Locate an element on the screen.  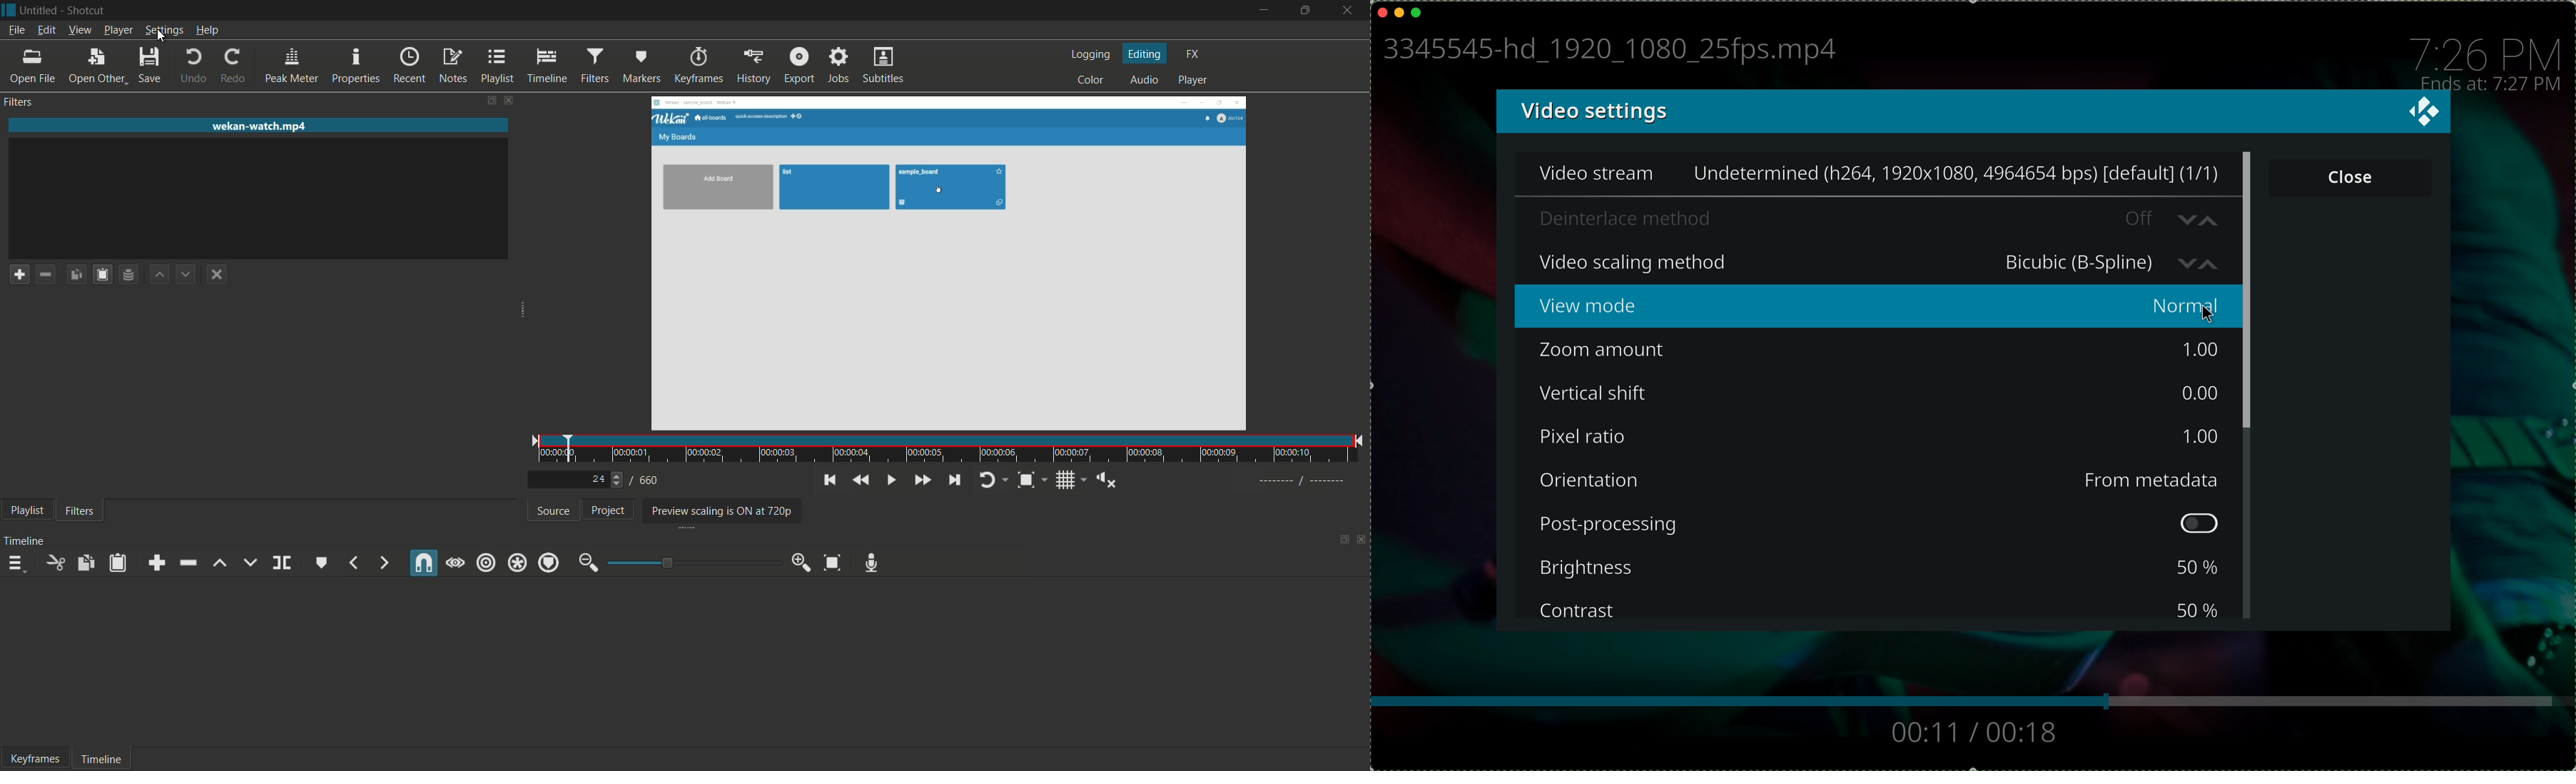
history is located at coordinates (754, 66).